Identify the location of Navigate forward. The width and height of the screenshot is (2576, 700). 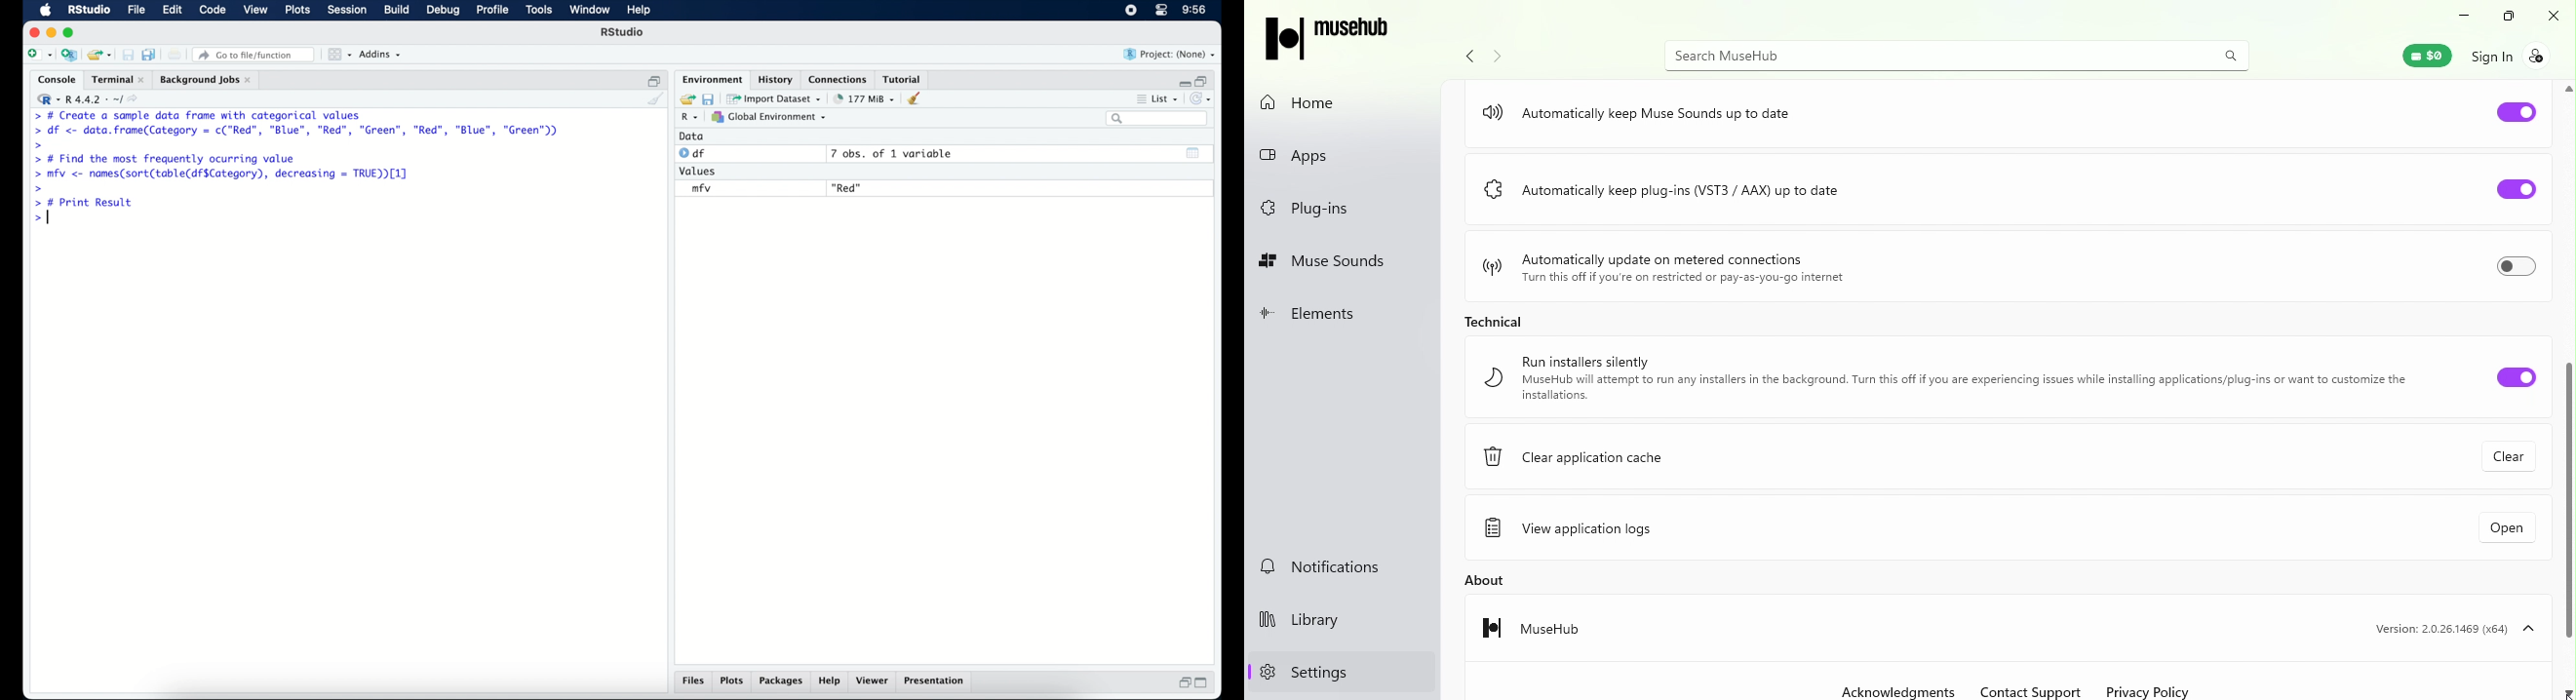
(1498, 56).